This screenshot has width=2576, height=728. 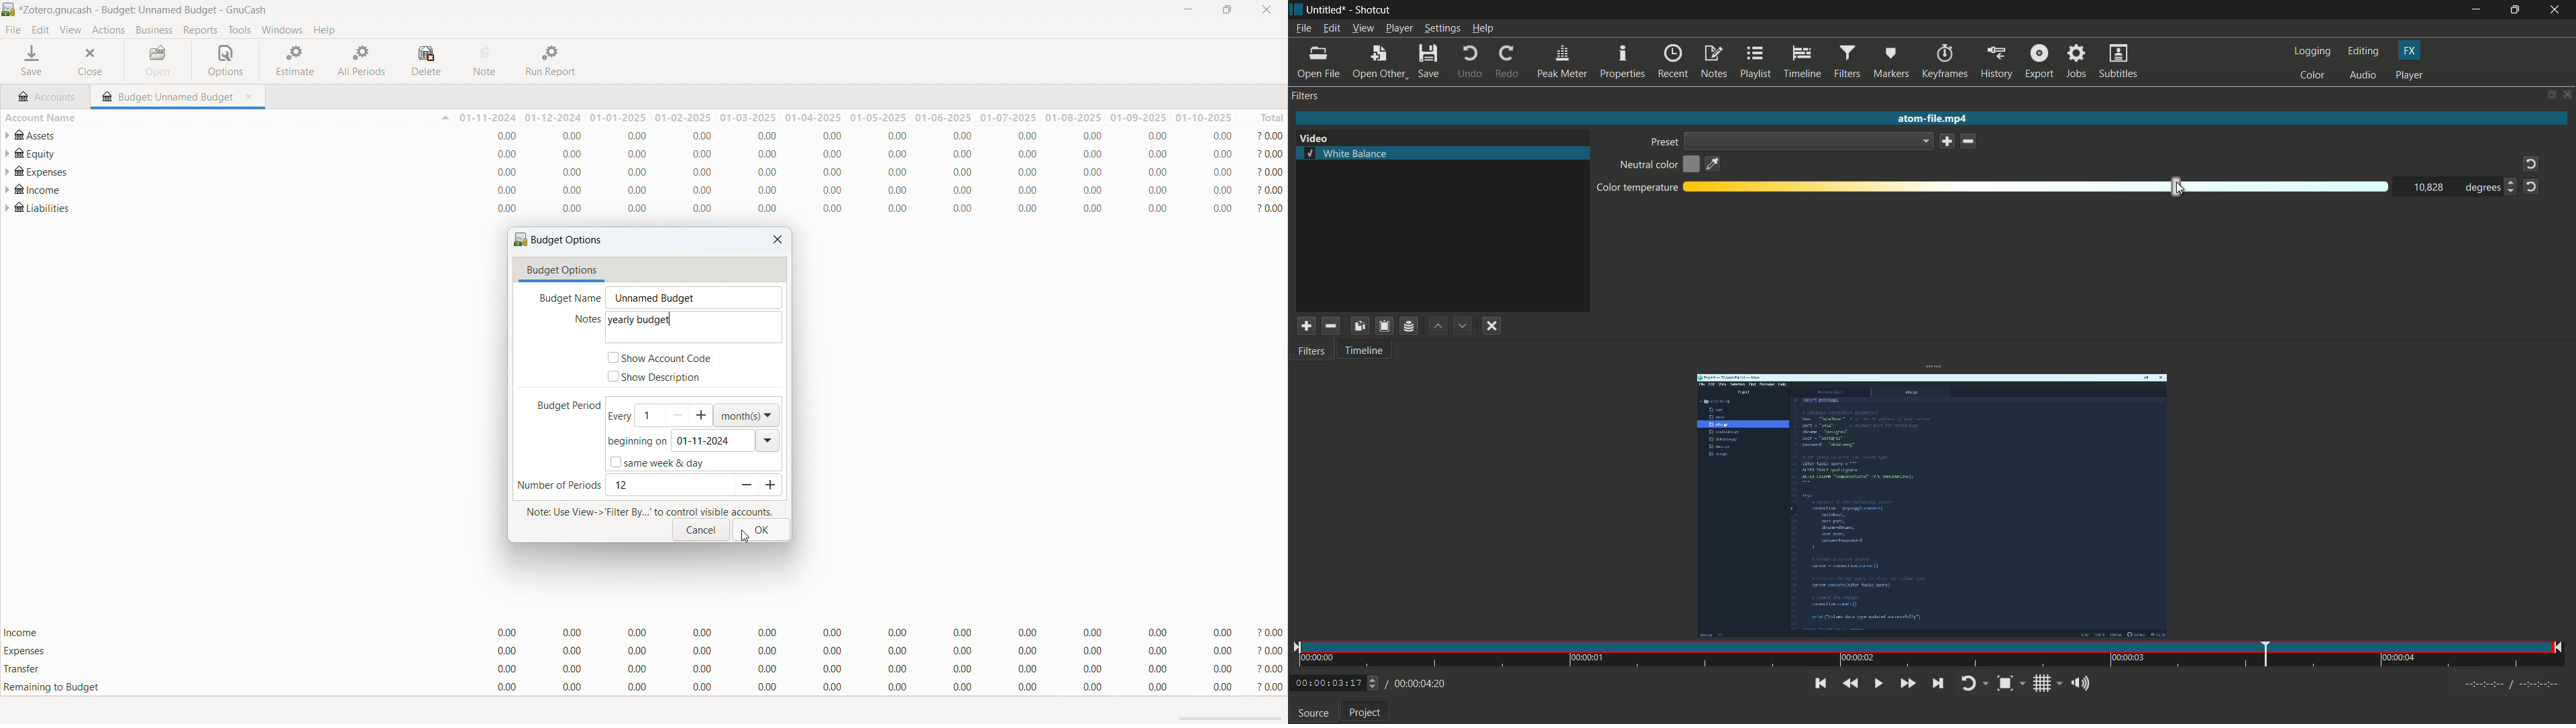 I want to click on project, so click(x=1365, y=714).